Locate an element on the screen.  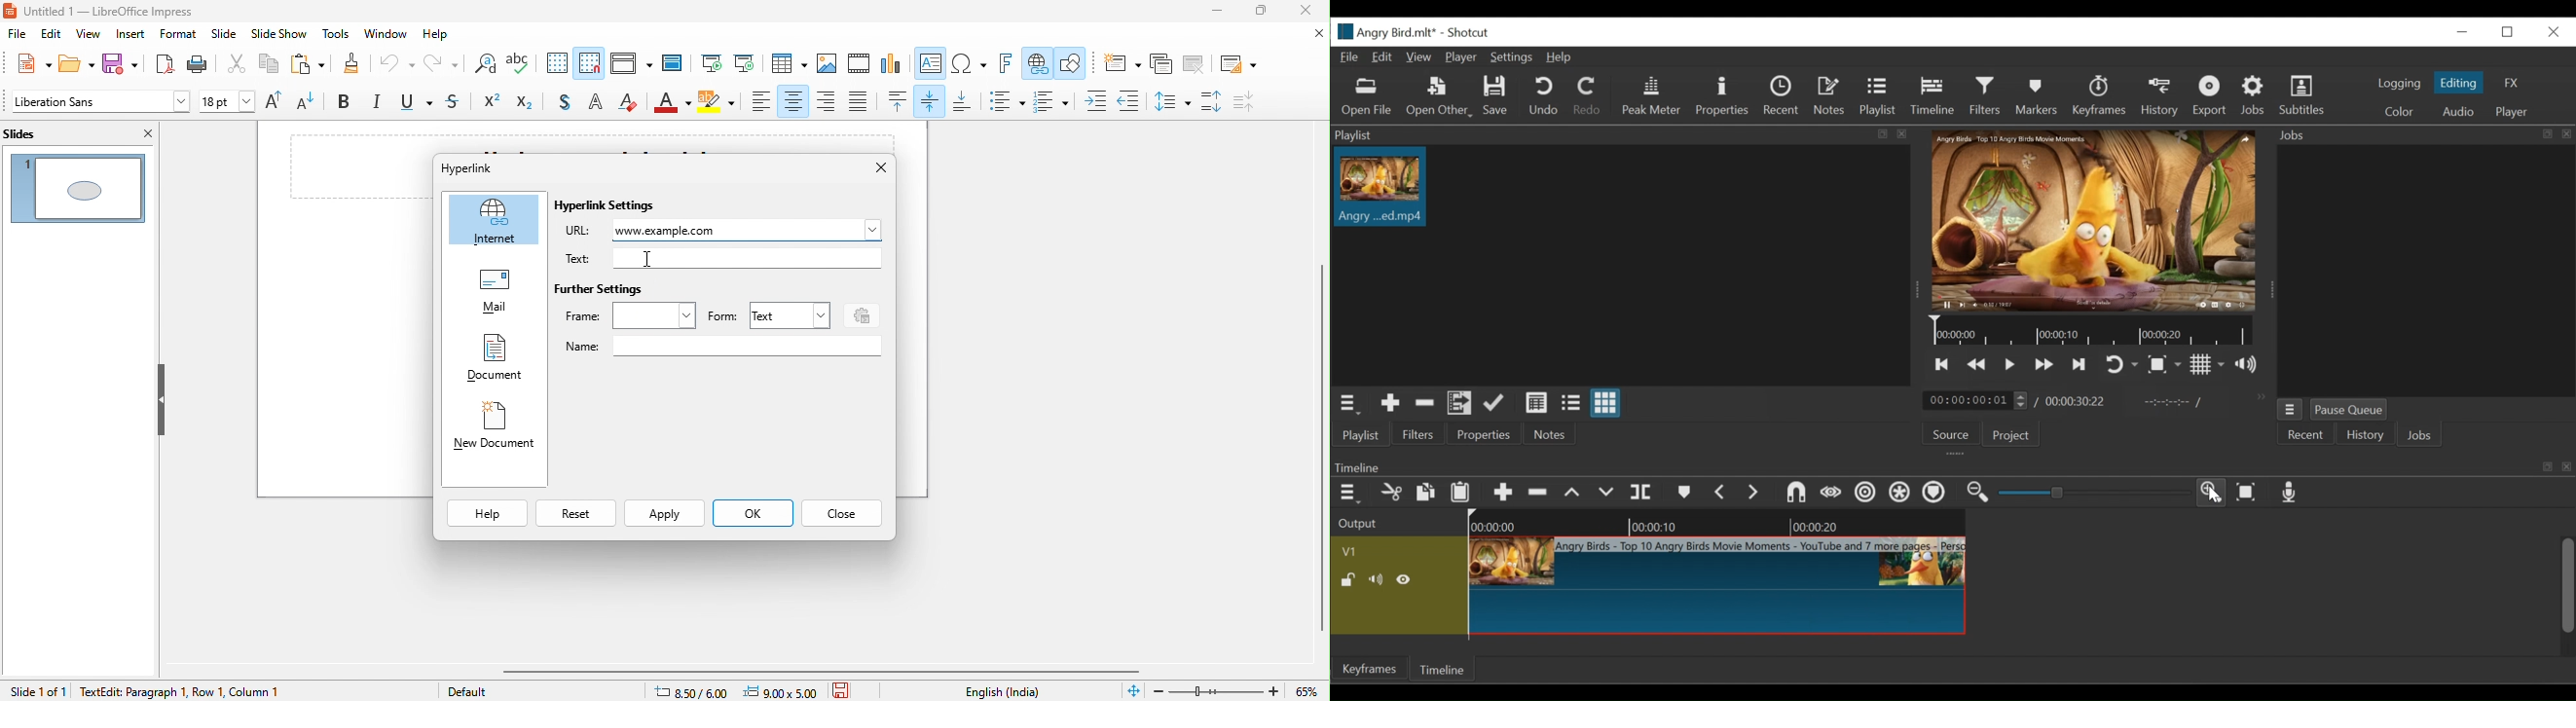
set line spacing is located at coordinates (1170, 100).